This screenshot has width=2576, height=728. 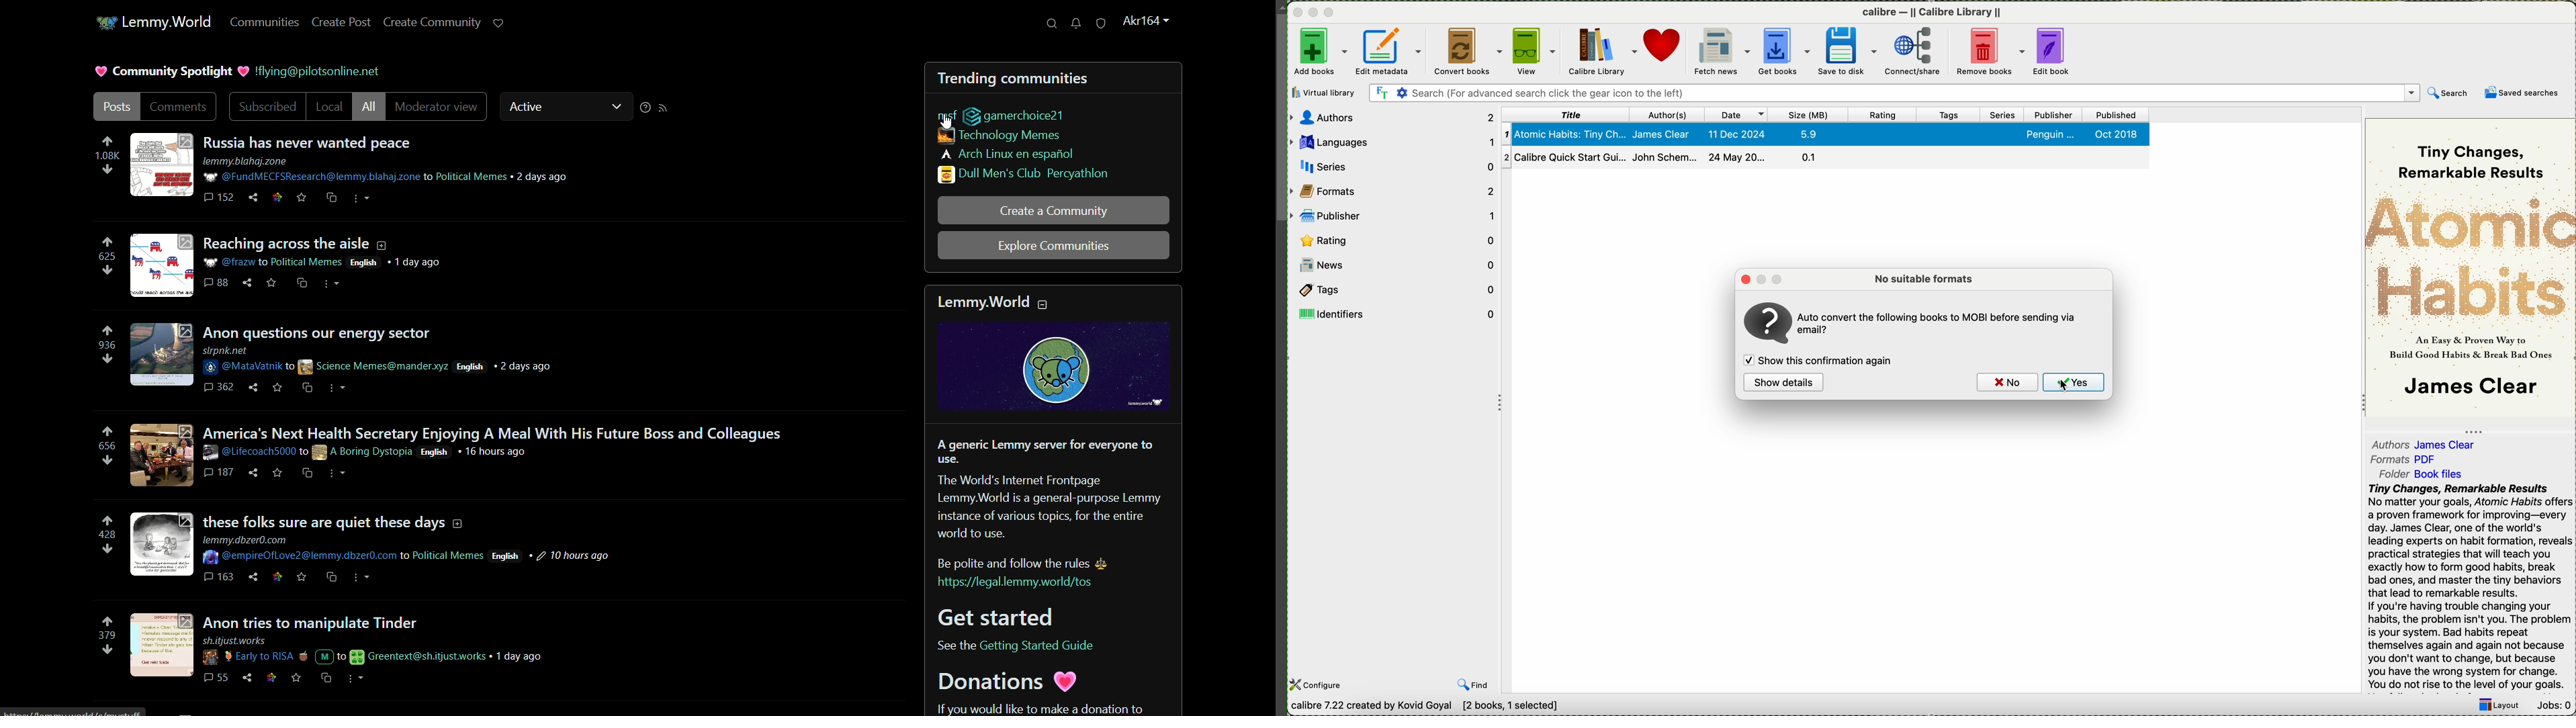 I want to click on share, so click(x=245, y=678).